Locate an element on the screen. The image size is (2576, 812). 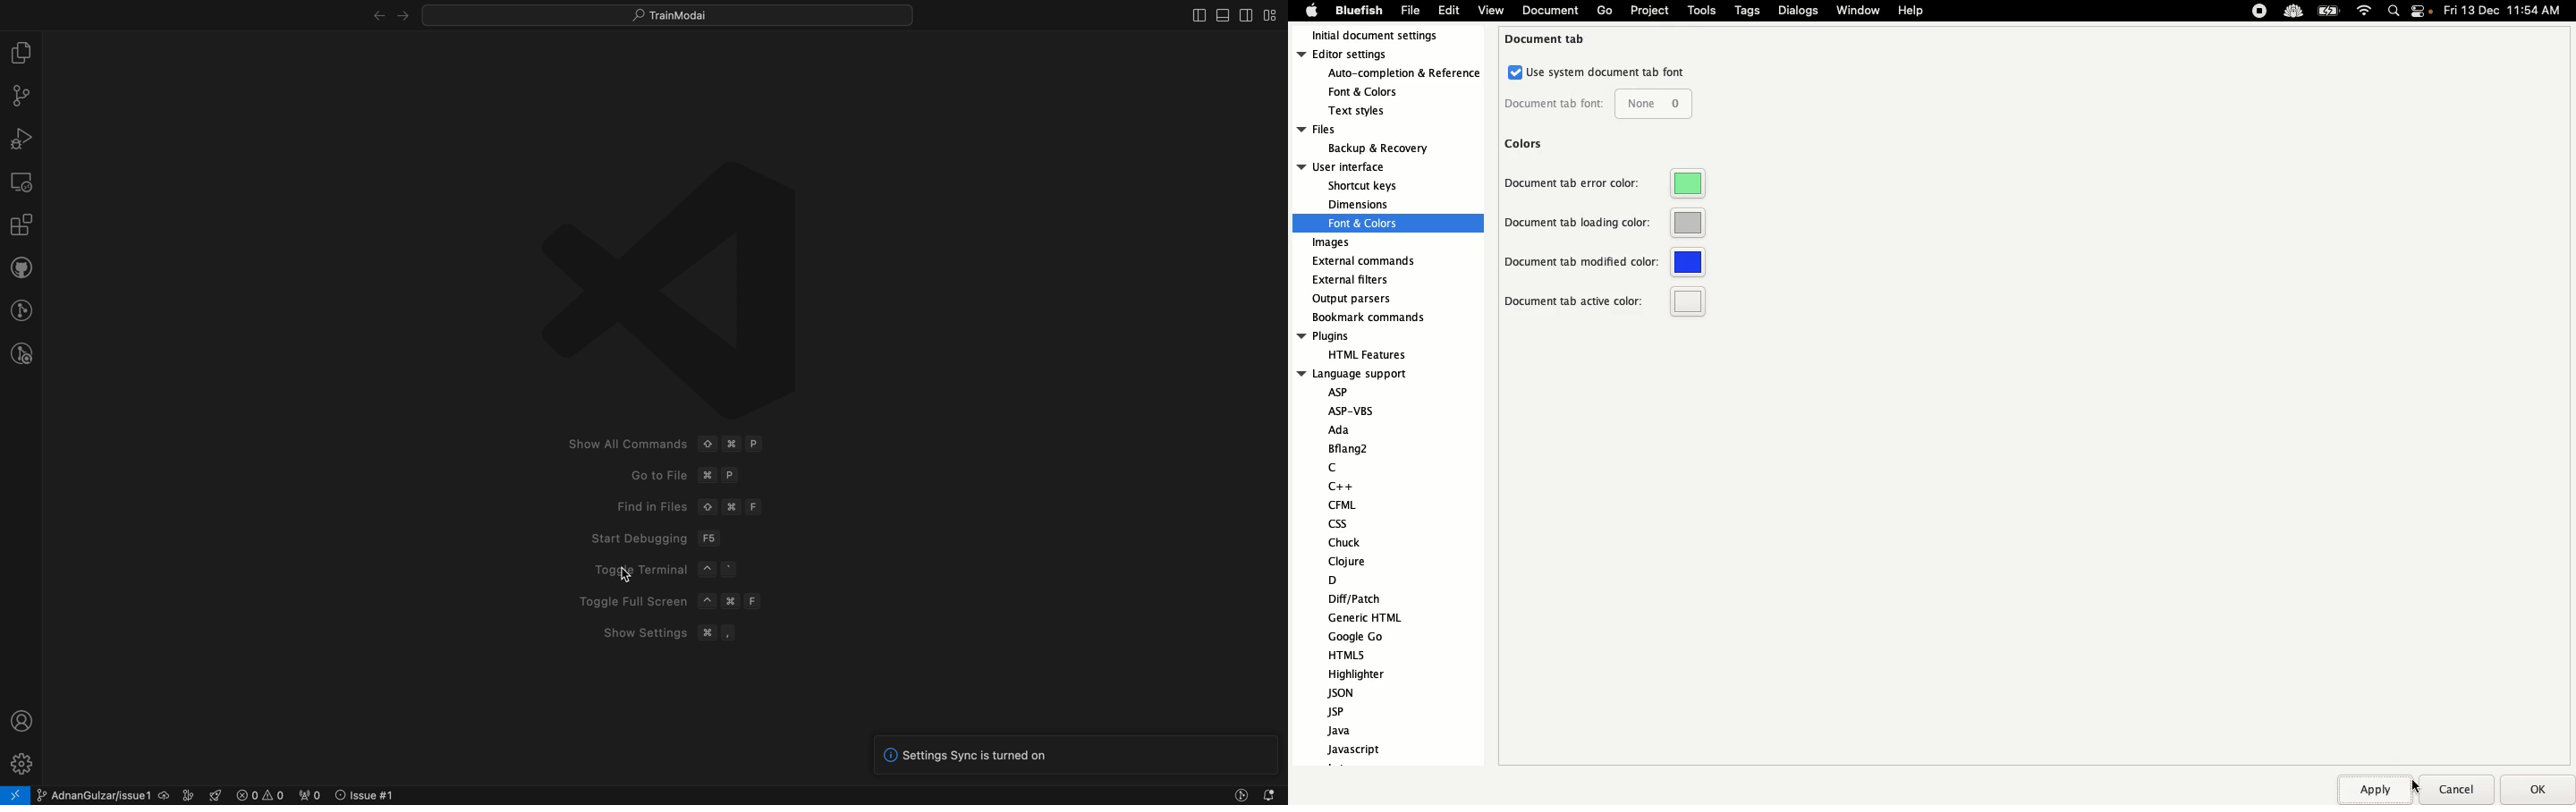
HTML feature is located at coordinates (1363, 353).